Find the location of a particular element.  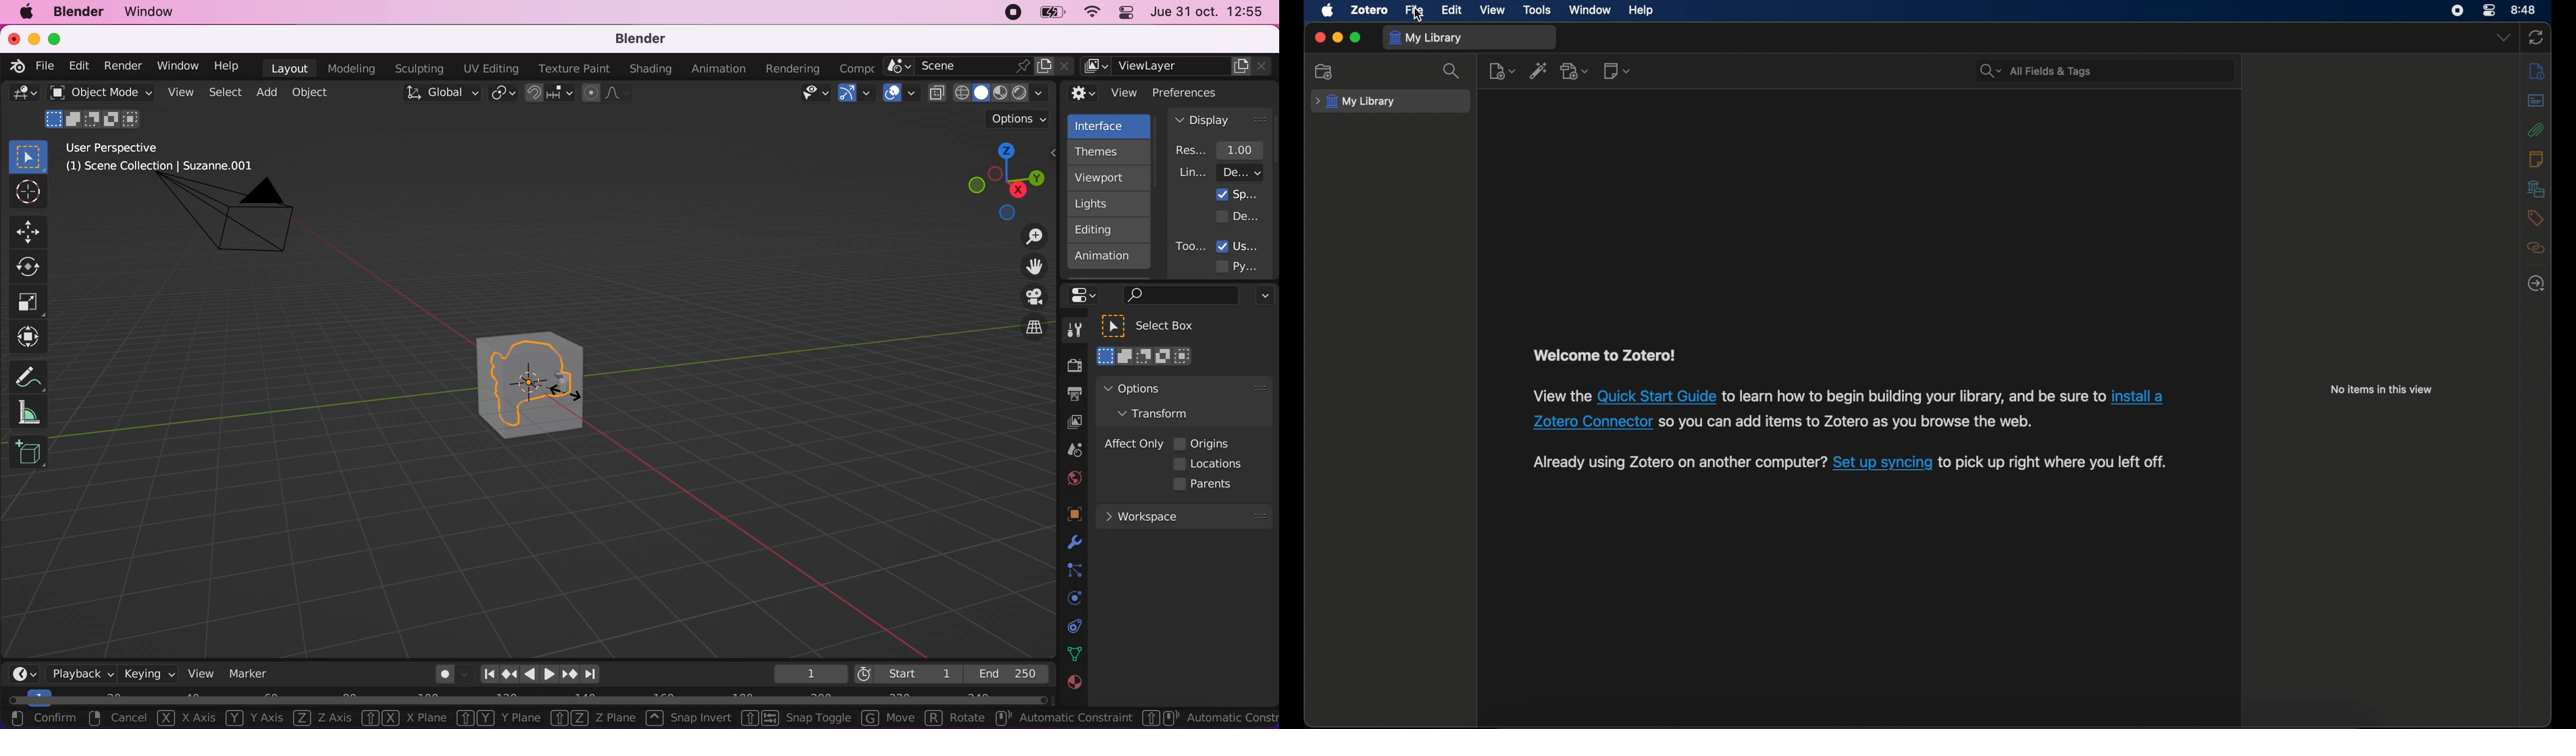

options is located at coordinates (1020, 119).